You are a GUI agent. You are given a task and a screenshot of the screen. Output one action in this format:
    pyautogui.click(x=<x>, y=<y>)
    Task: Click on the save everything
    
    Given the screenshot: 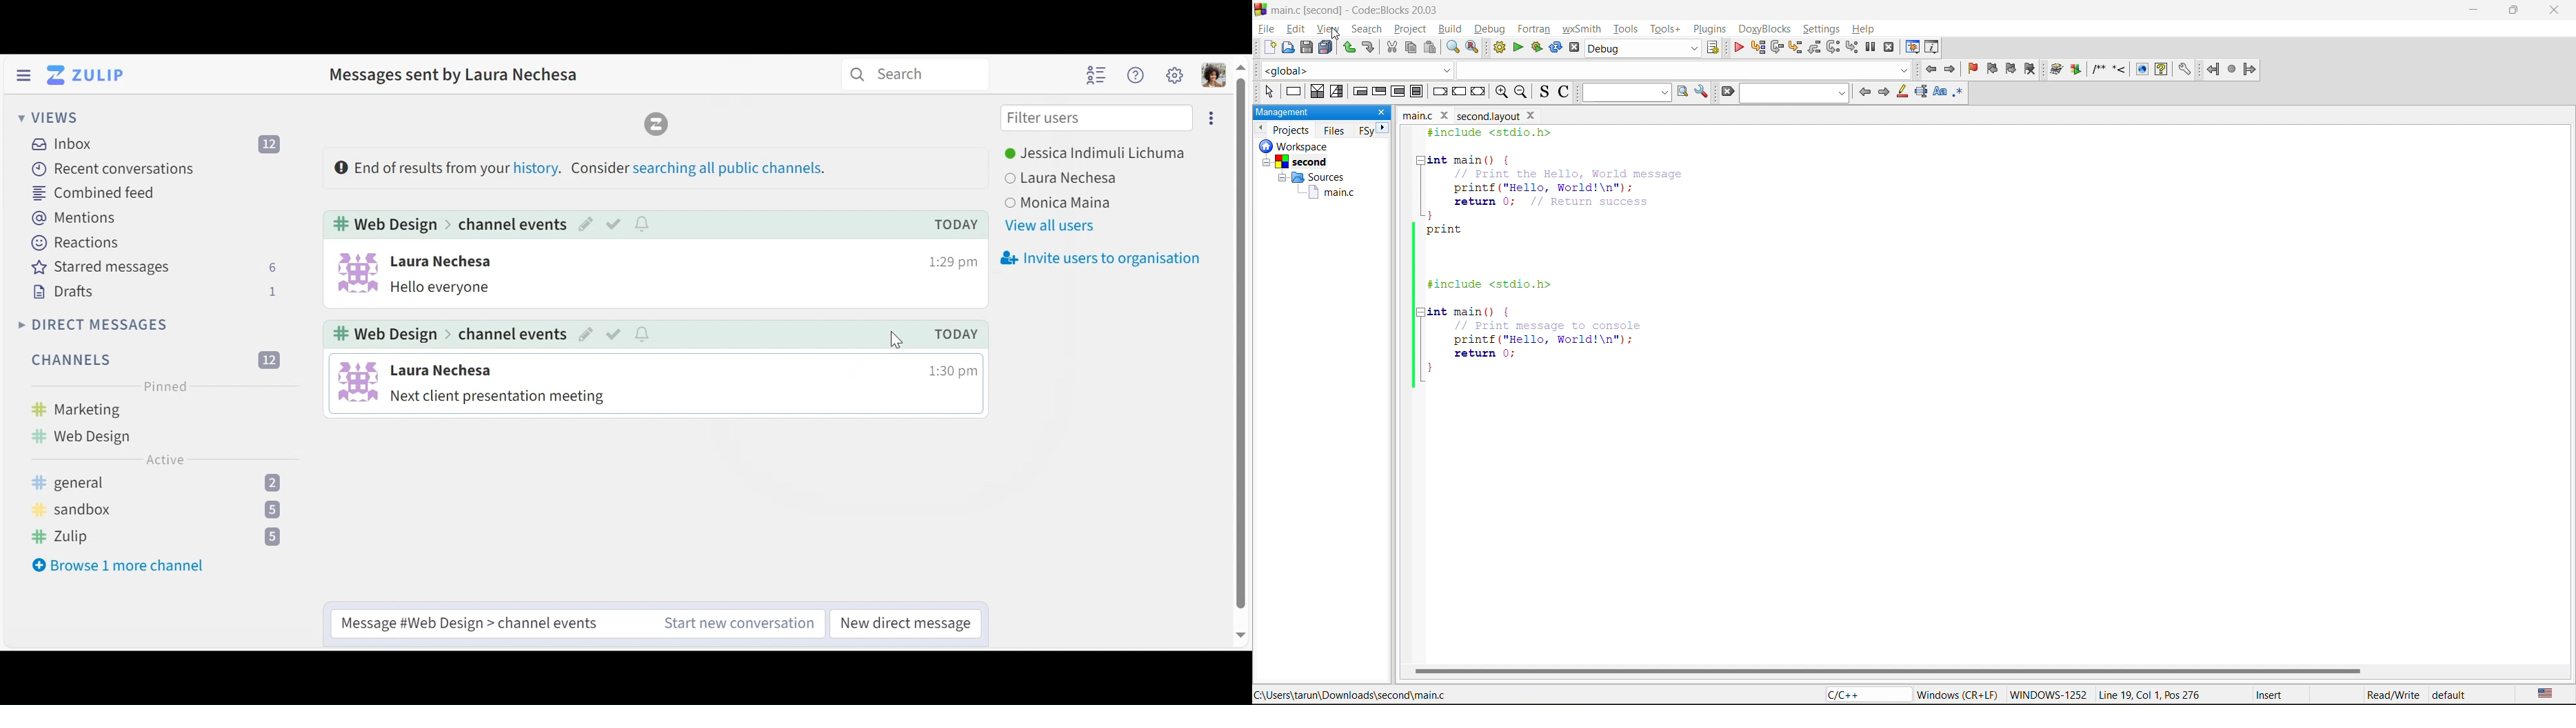 What is the action you would take?
    pyautogui.click(x=1325, y=48)
    